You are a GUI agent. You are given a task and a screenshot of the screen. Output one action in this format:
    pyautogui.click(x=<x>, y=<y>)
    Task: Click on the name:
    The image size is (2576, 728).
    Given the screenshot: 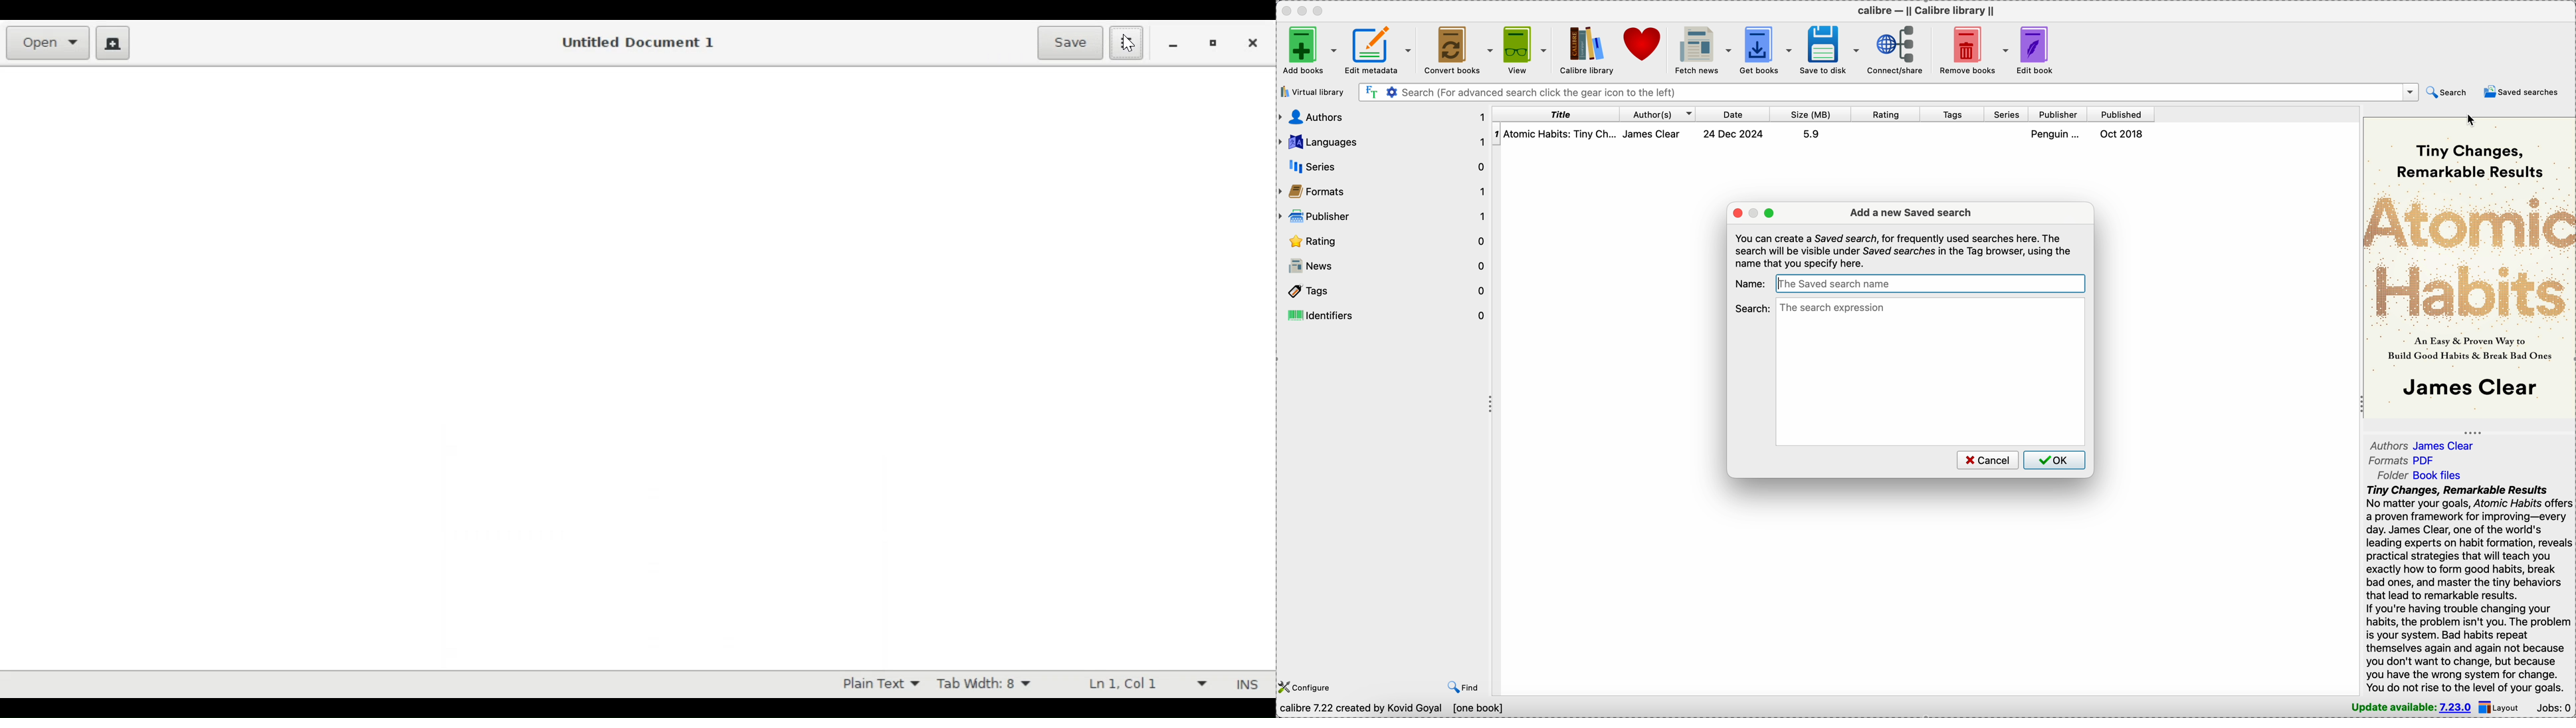 What is the action you would take?
    pyautogui.click(x=1751, y=283)
    